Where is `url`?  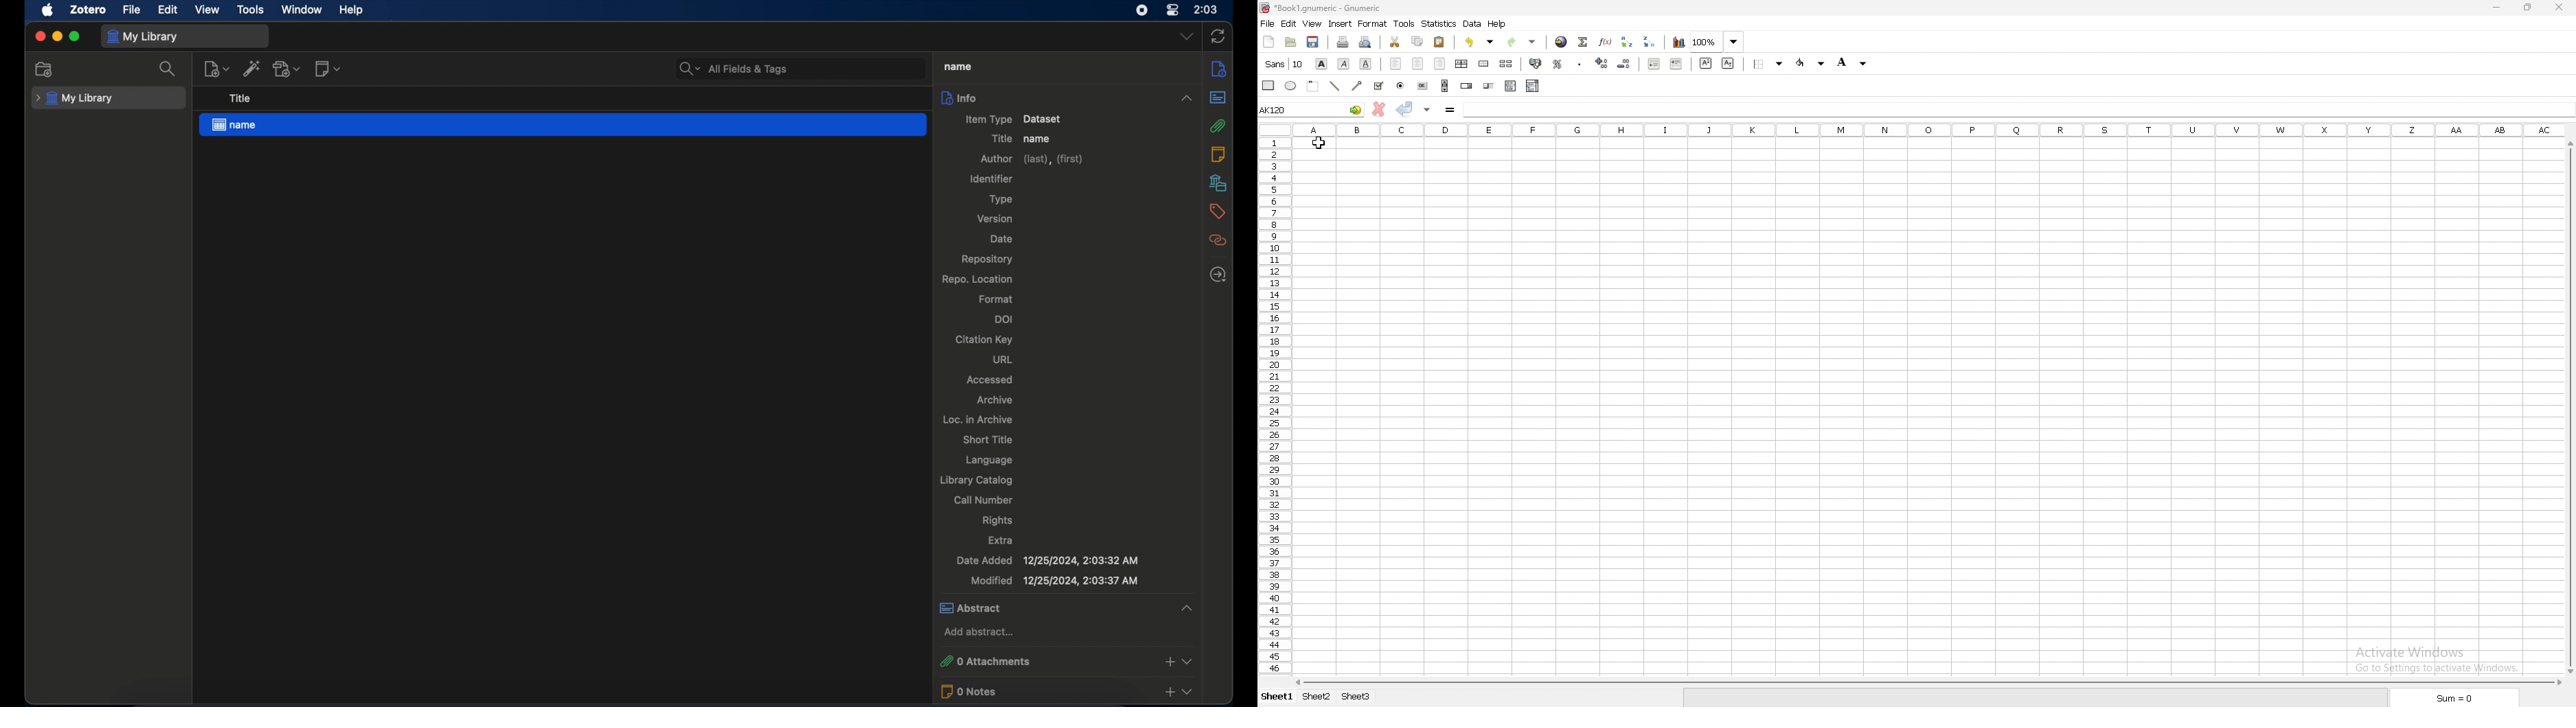
url is located at coordinates (1002, 359).